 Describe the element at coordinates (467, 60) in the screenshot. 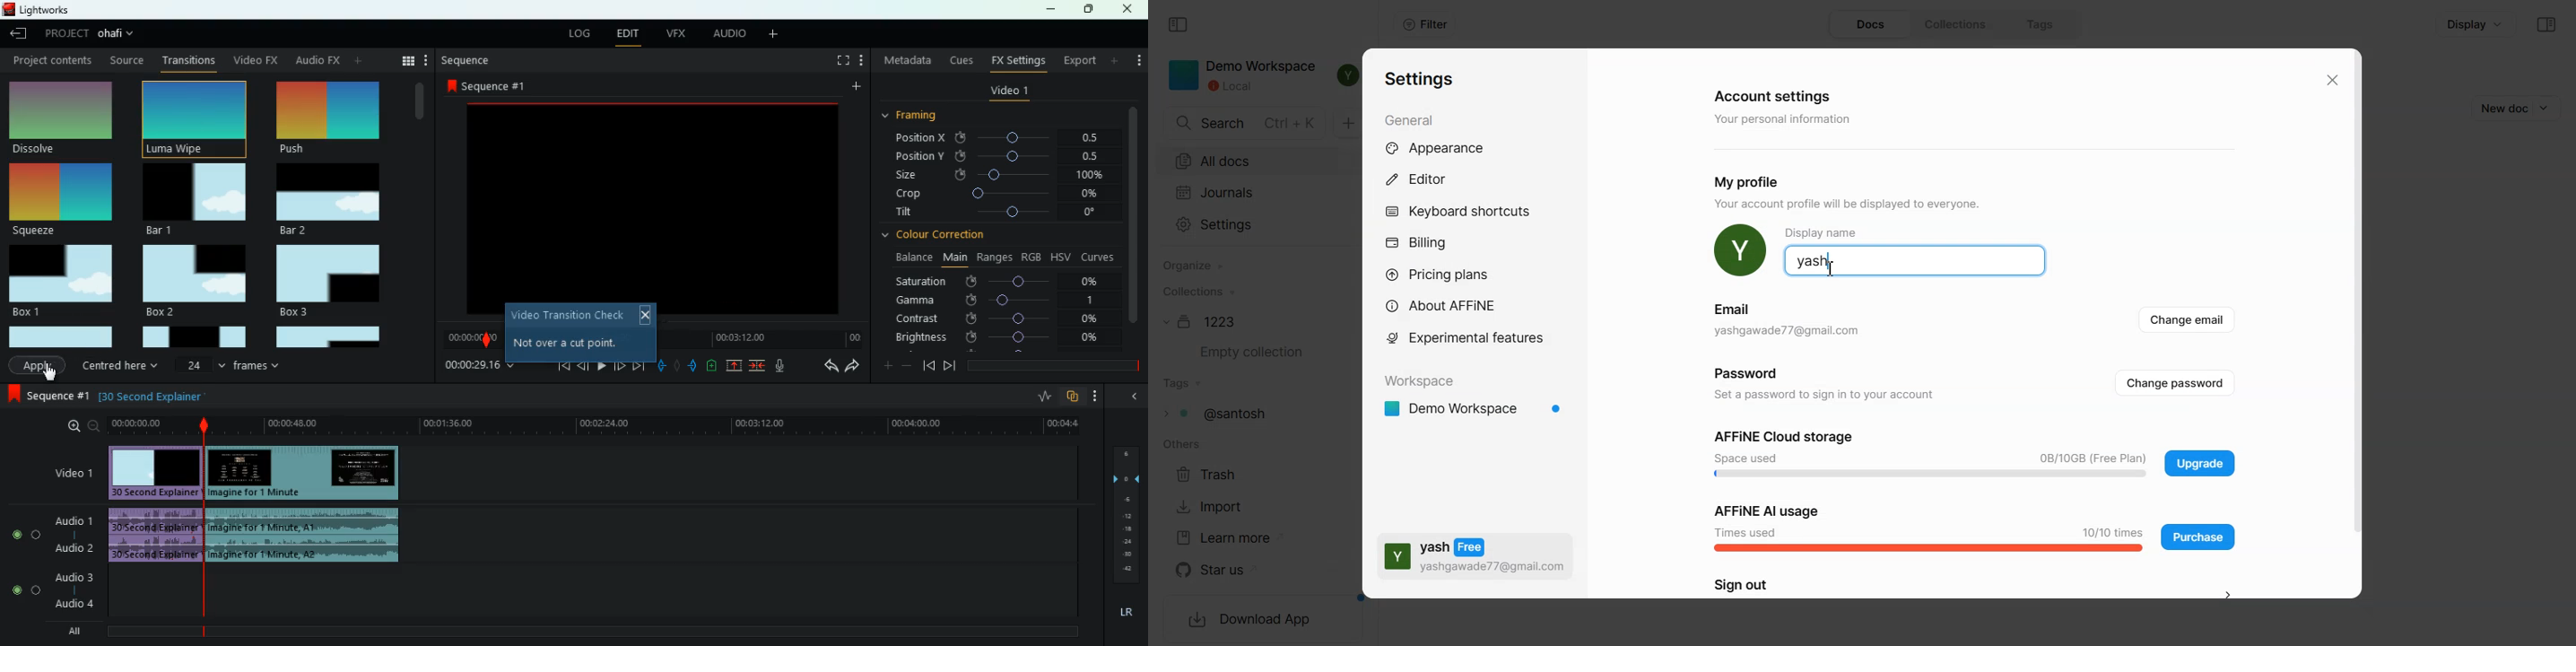

I see `sequence` at that location.